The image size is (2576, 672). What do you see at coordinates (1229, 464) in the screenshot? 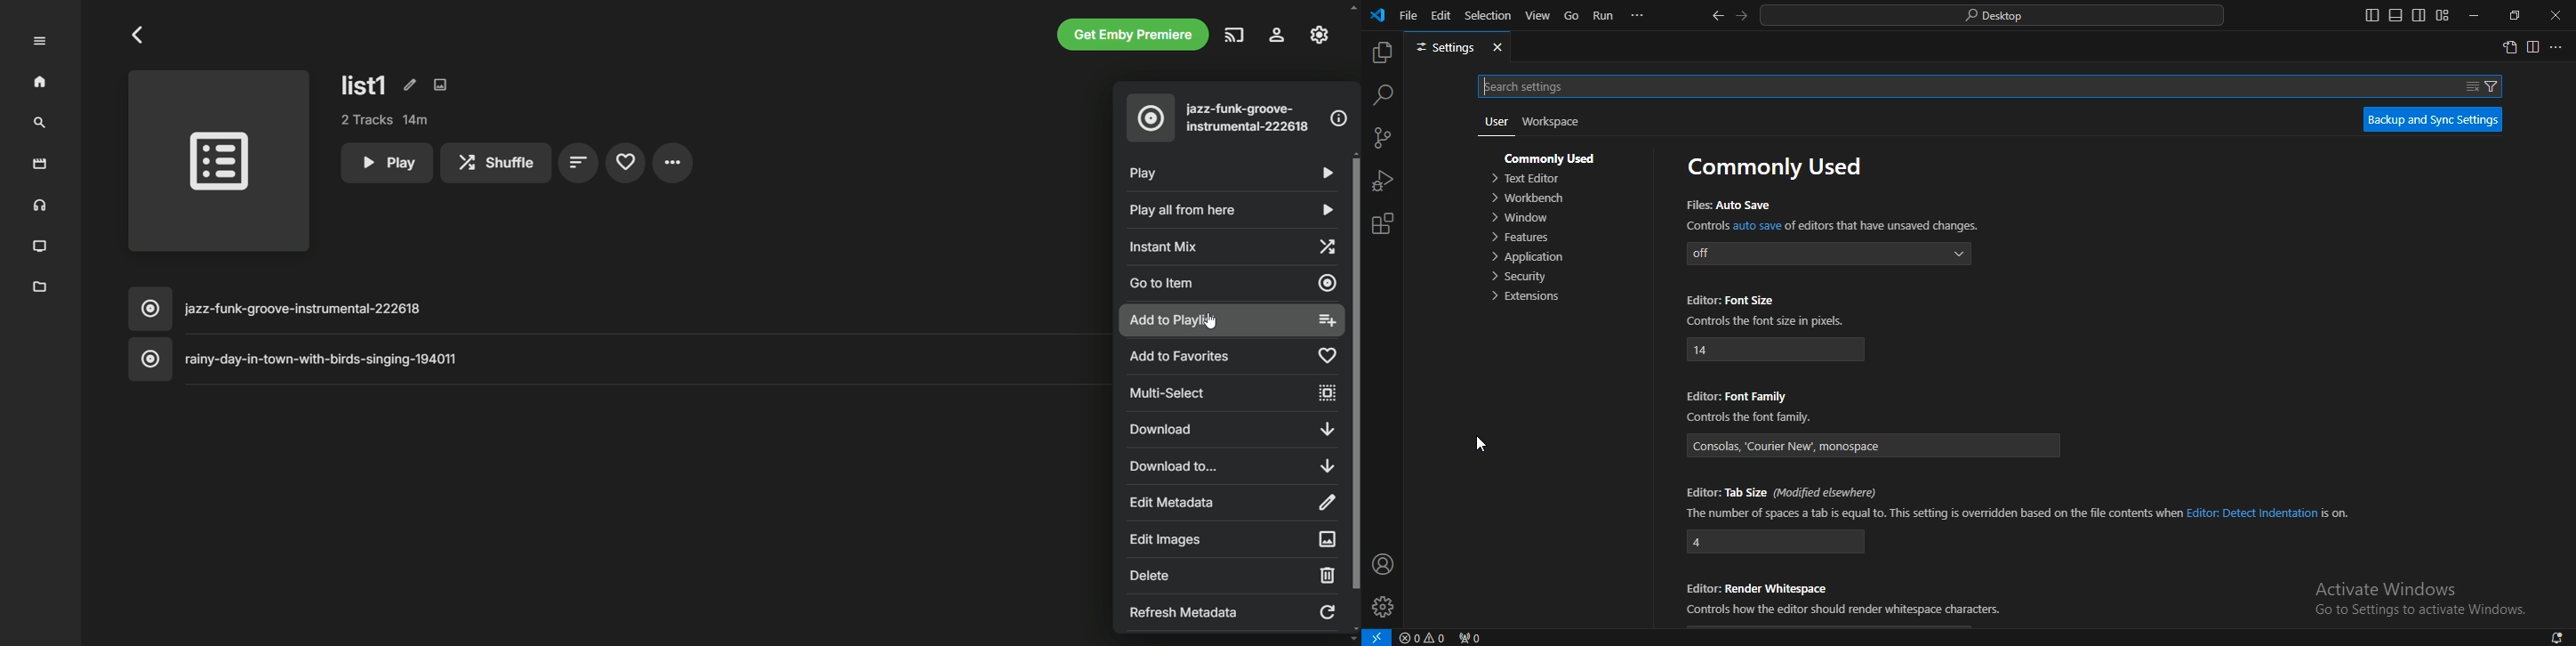
I see `download to` at bounding box center [1229, 464].